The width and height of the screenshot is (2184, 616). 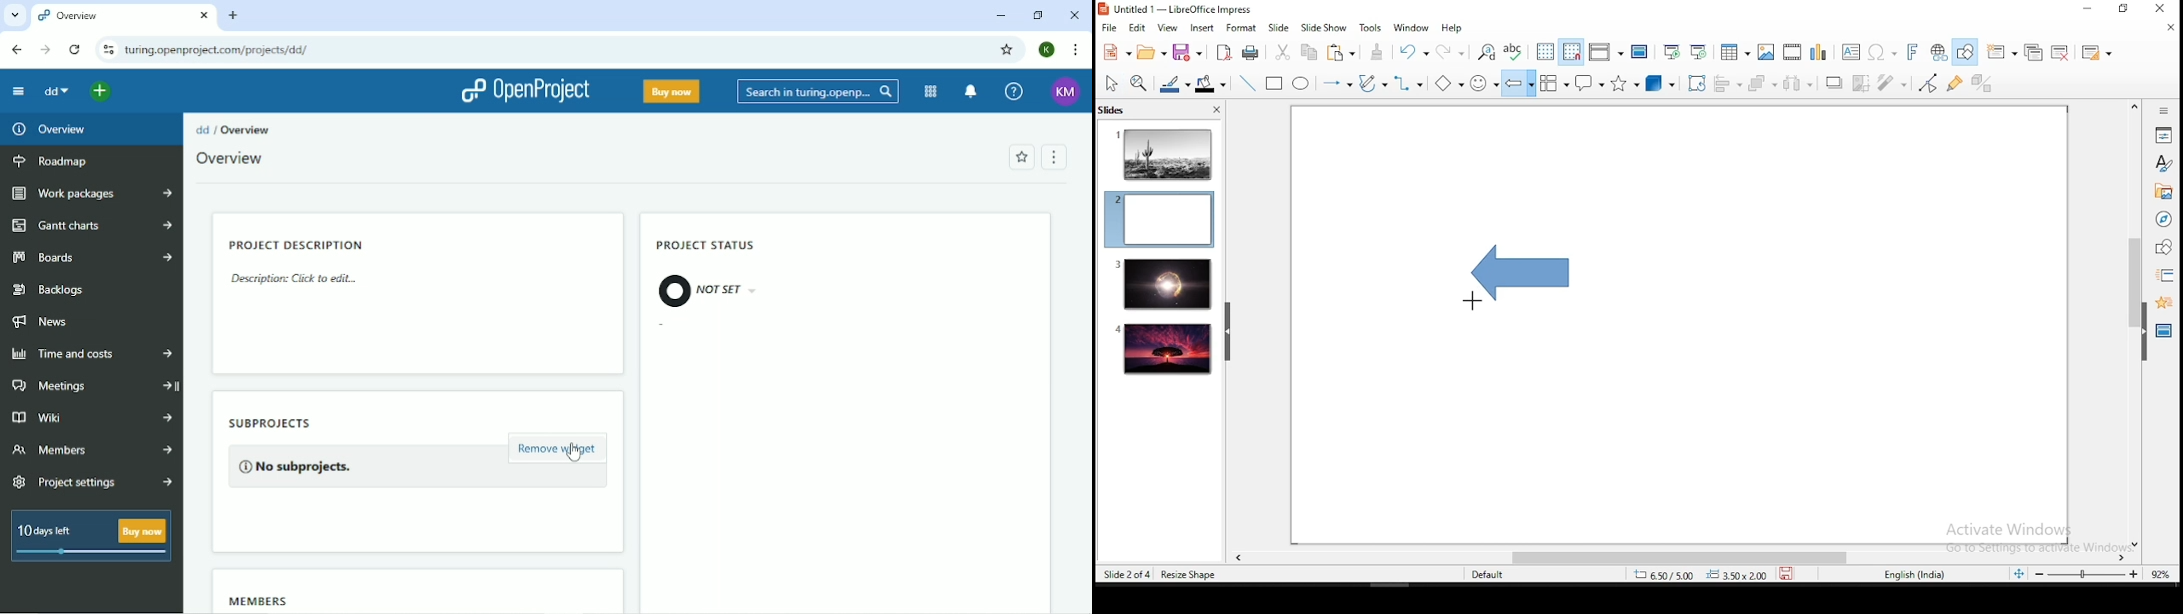 What do you see at coordinates (1570, 51) in the screenshot?
I see `snap to grid` at bounding box center [1570, 51].